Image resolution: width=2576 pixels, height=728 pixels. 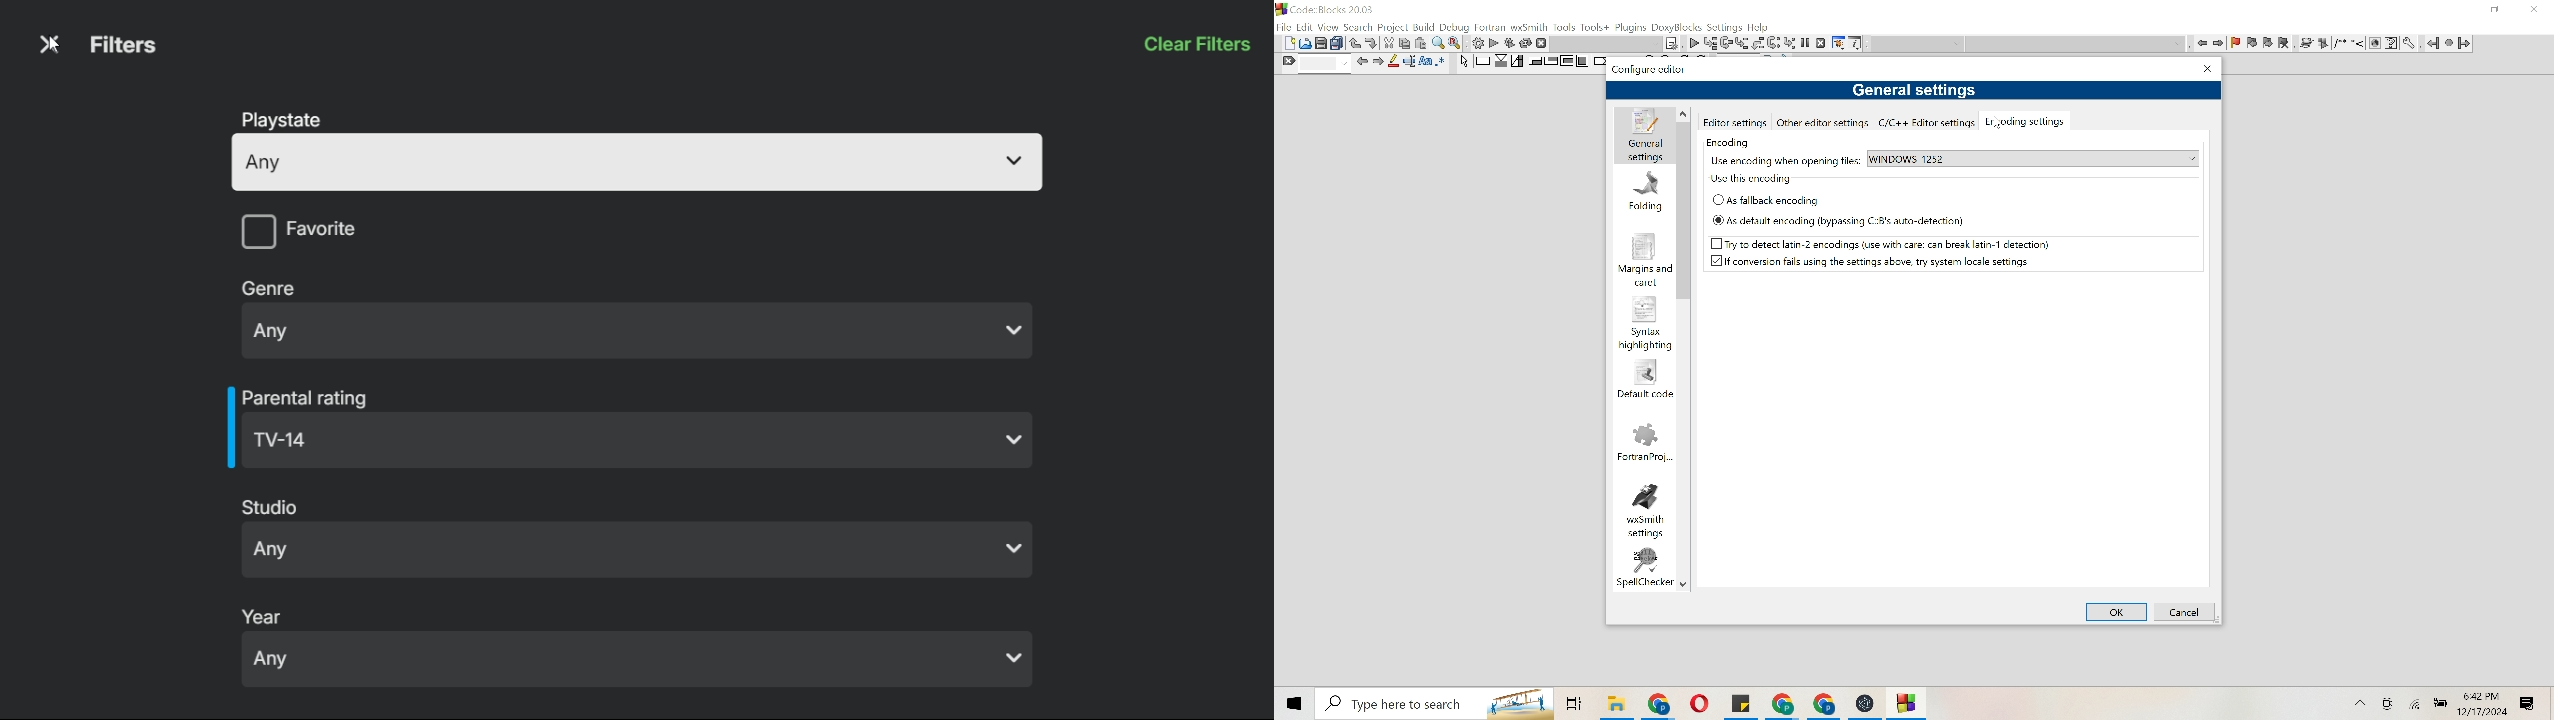 I want to click on Any, so click(x=640, y=661).